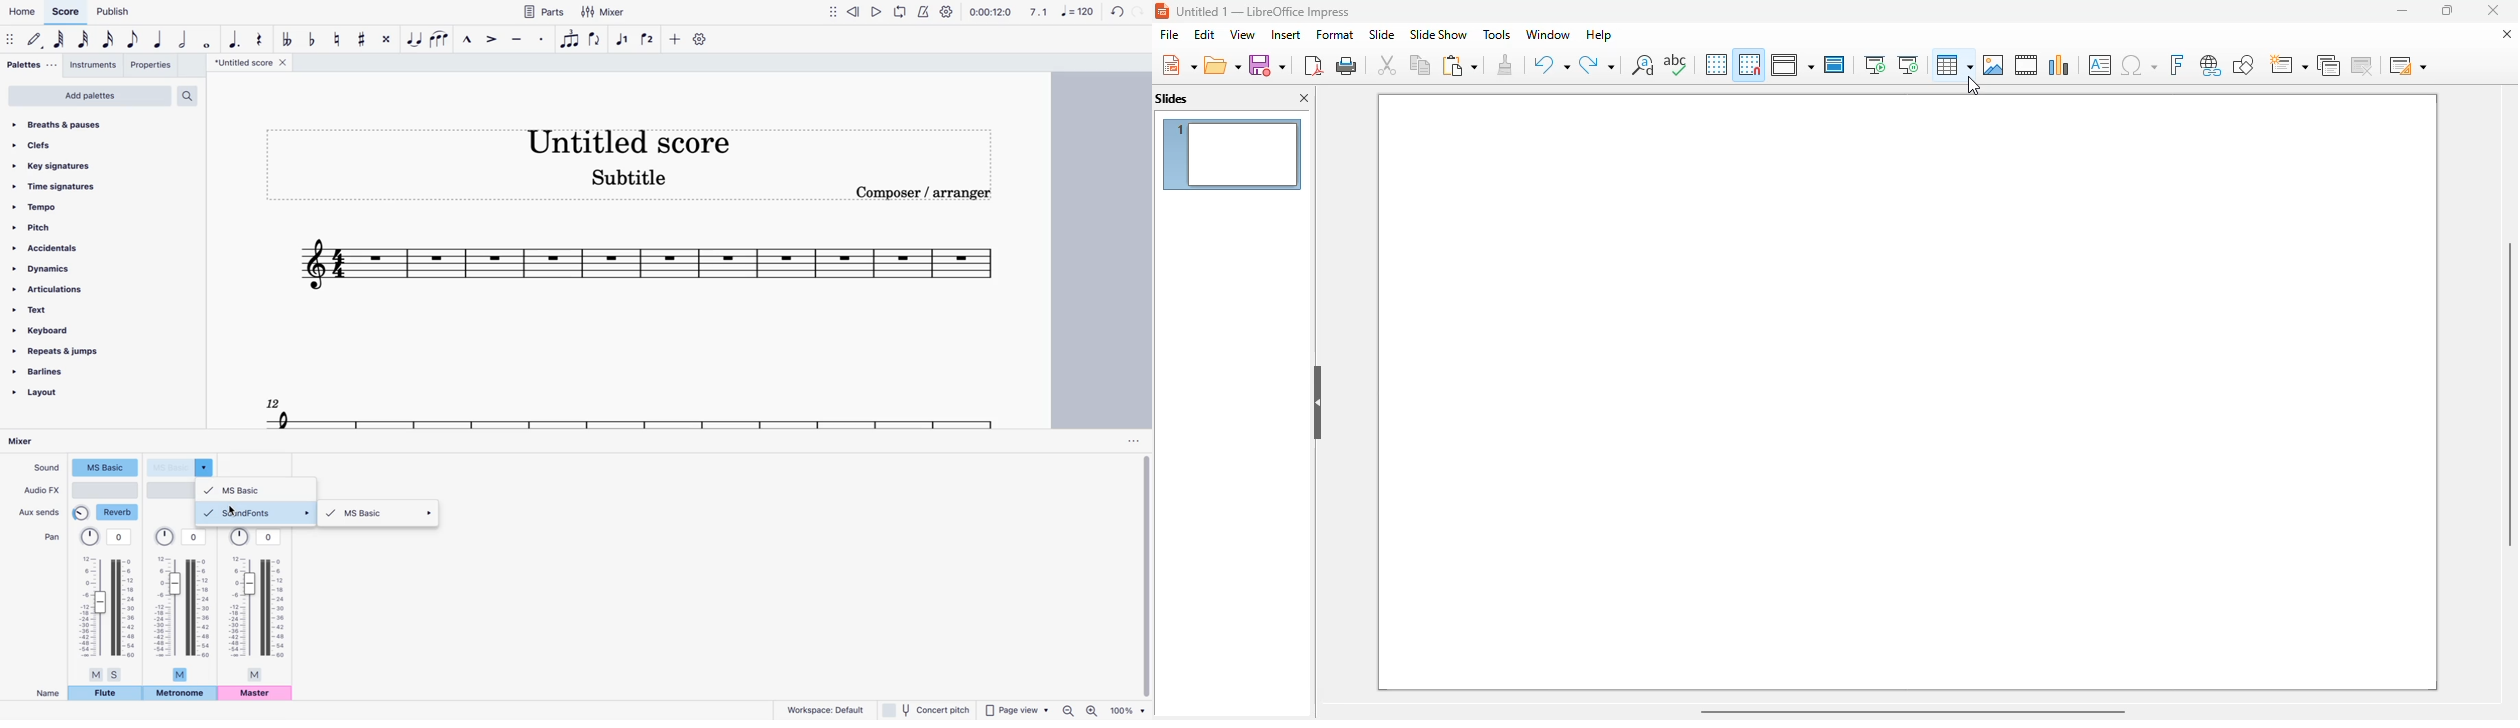 The height and width of the screenshot is (728, 2520). Describe the element at coordinates (1876, 65) in the screenshot. I see `start from first slide` at that location.